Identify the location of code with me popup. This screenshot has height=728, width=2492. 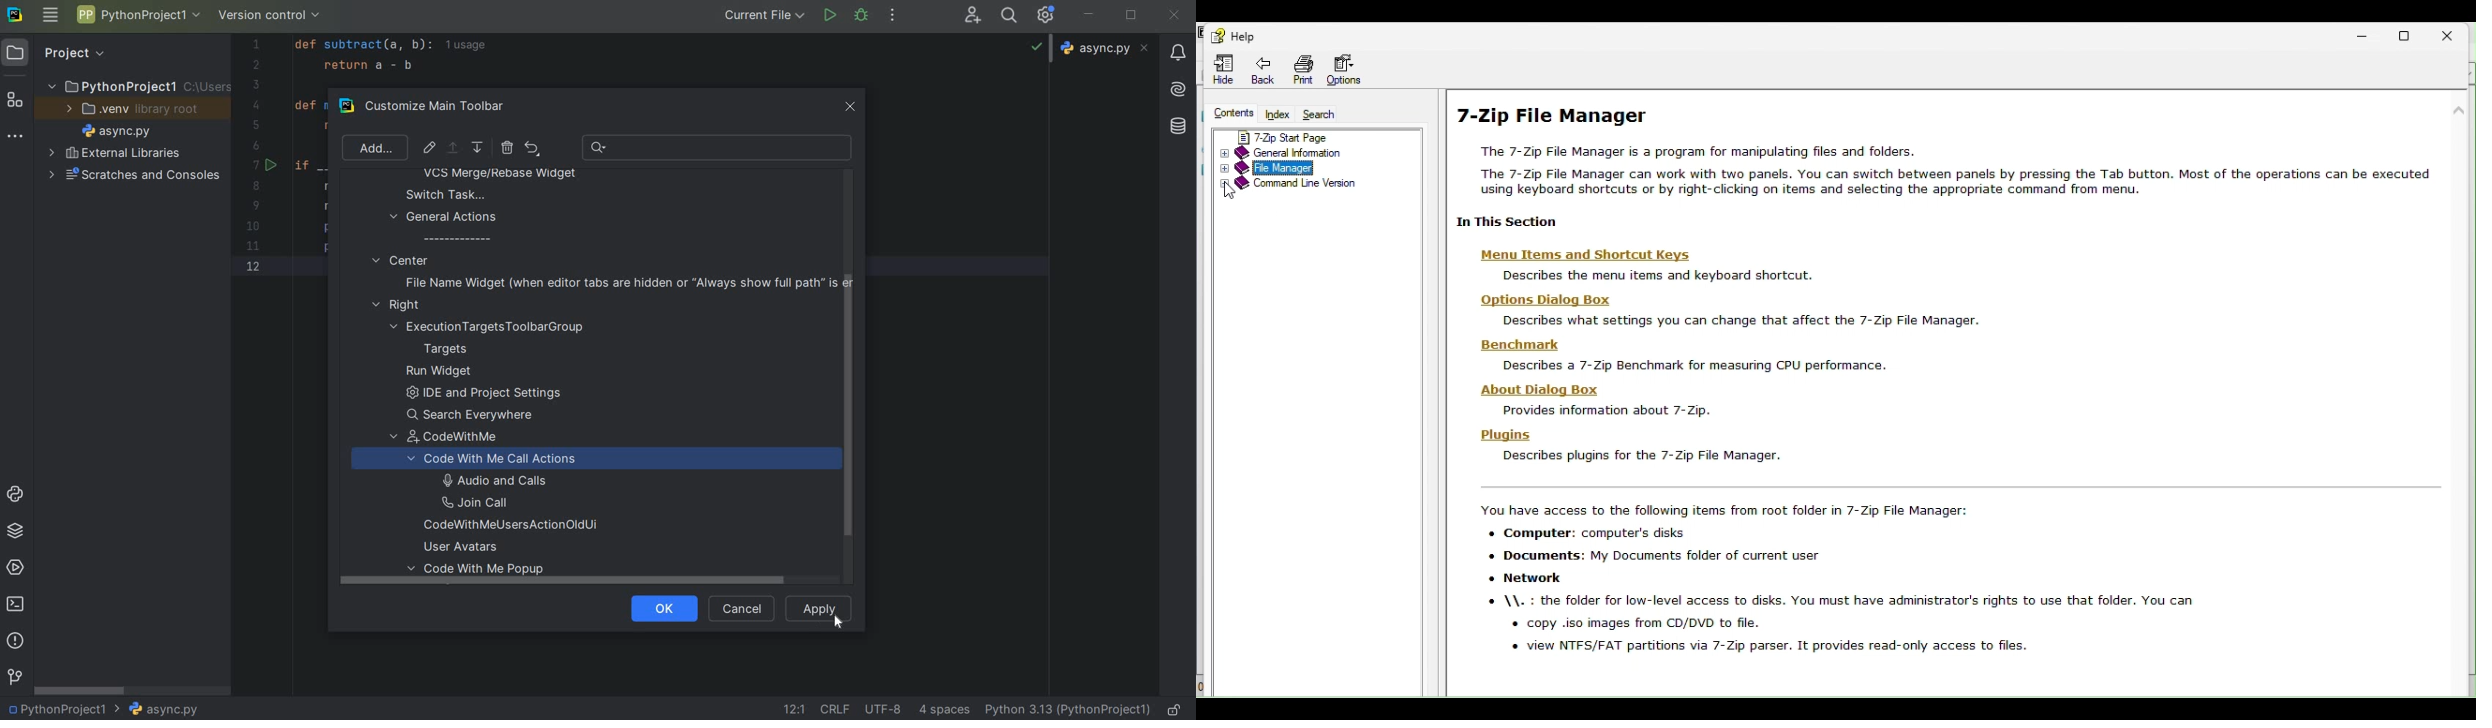
(482, 573).